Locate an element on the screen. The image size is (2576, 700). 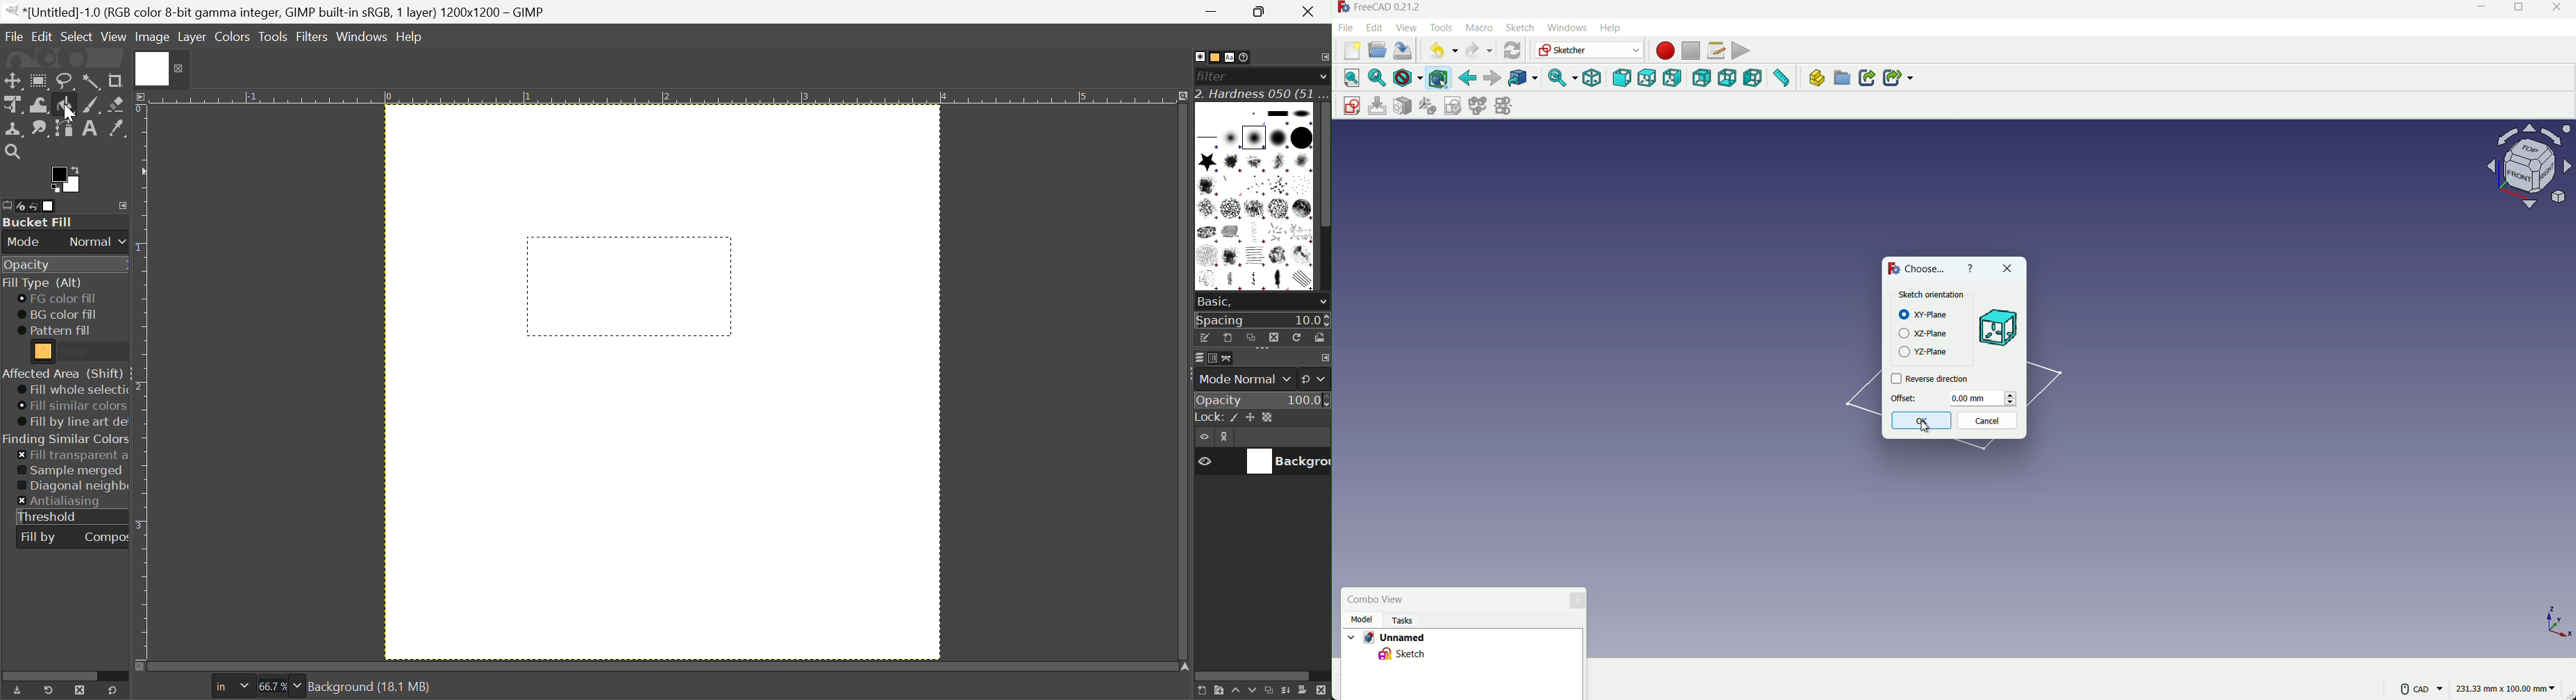
save file is located at coordinates (1403, 51).